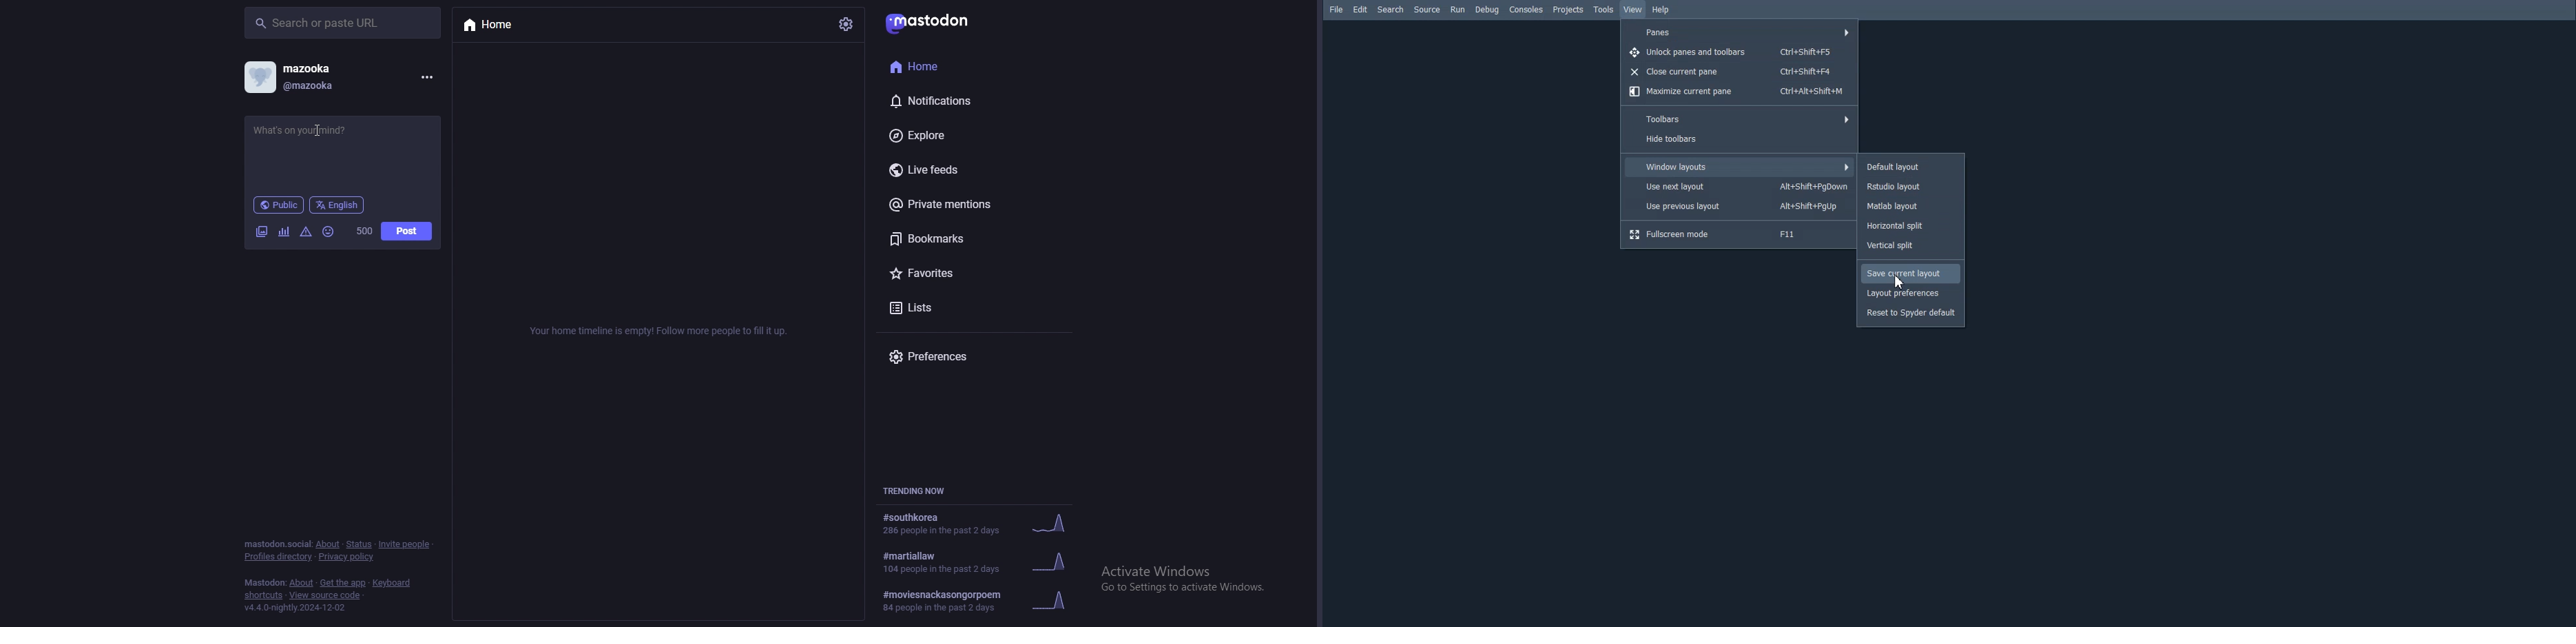 This screenshot has height=644, width=2576. I want to click on keyboard, so click(391, 583).